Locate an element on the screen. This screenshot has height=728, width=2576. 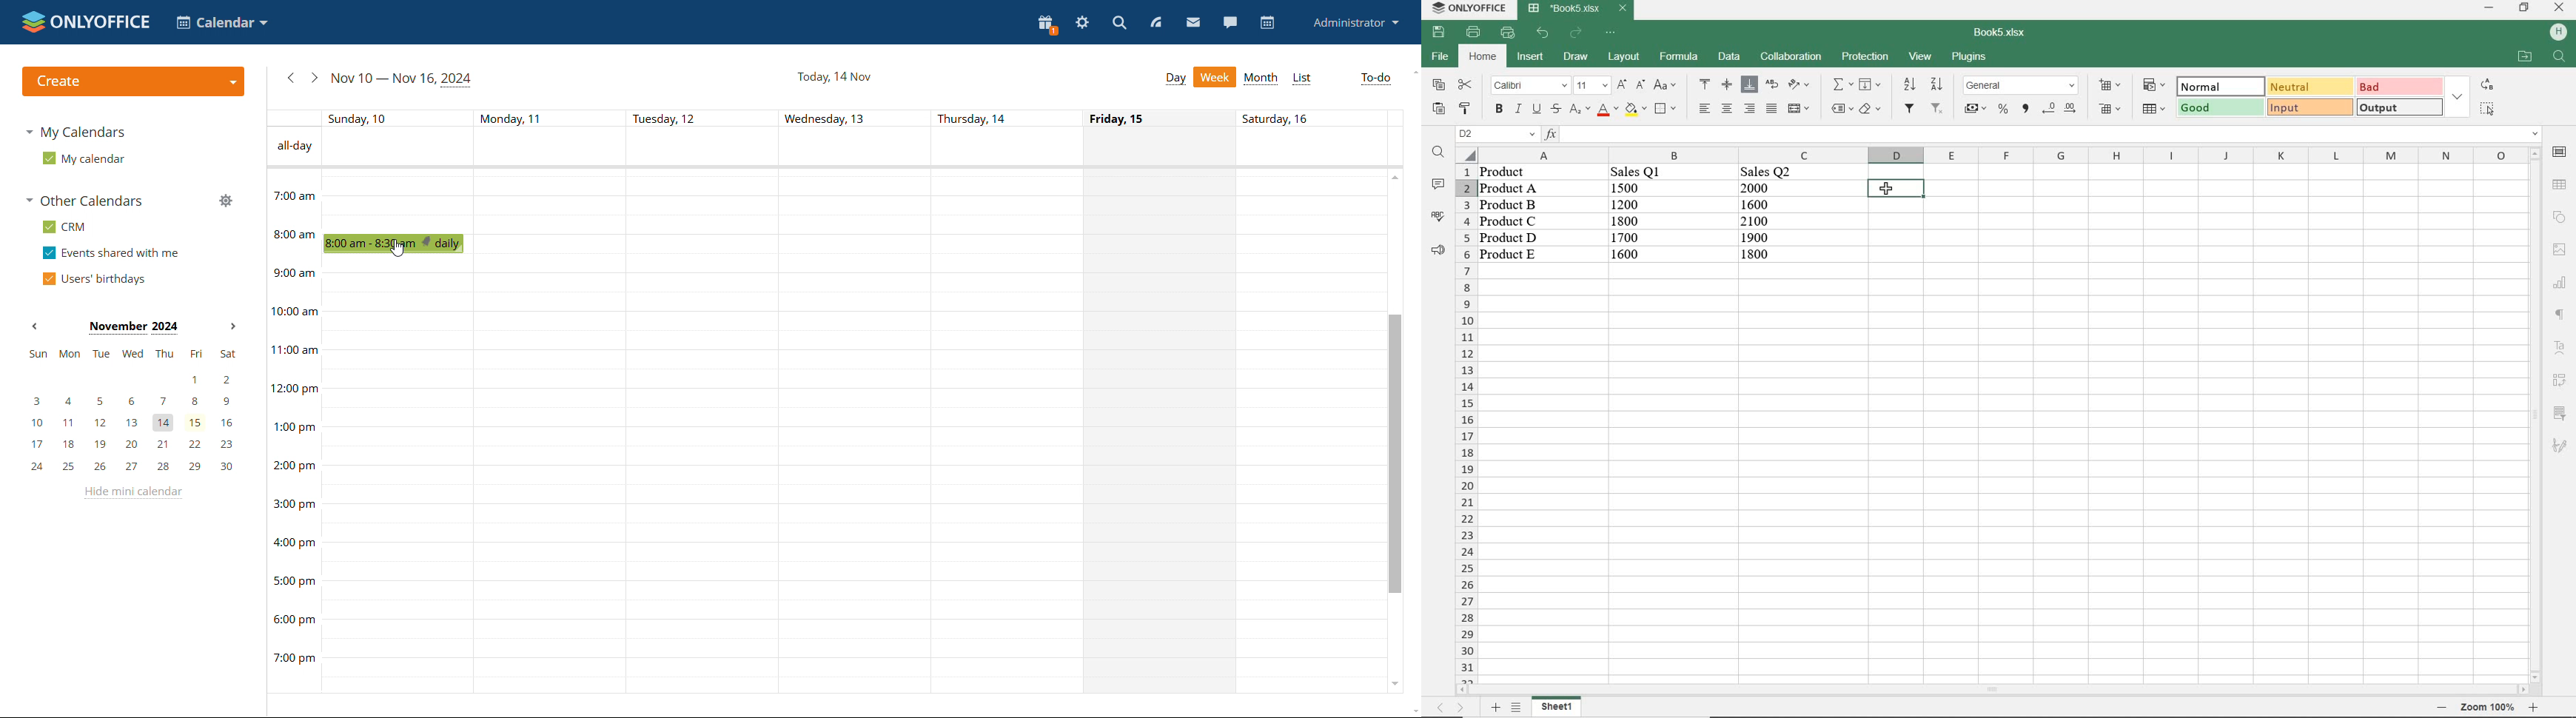
comments is located at coordinates (1437, 184).